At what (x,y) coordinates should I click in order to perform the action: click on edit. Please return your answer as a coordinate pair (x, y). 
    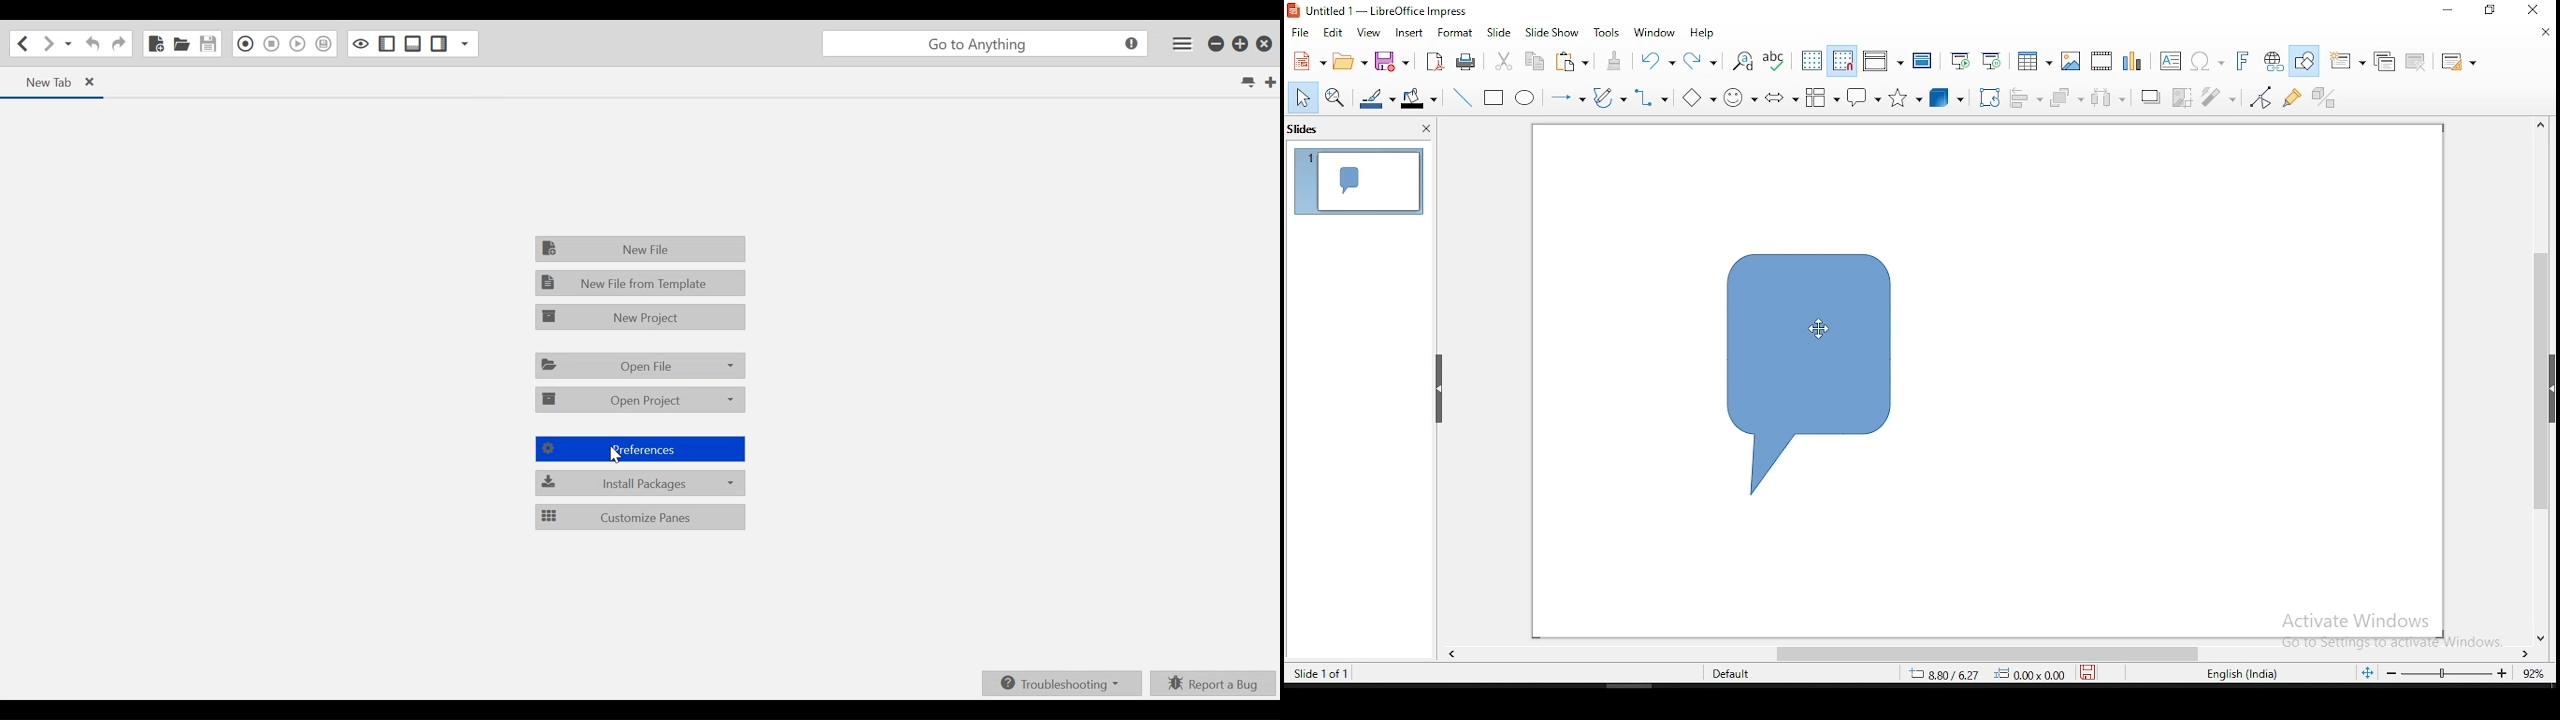
    Looking at the image, I should click on (1335, 31).